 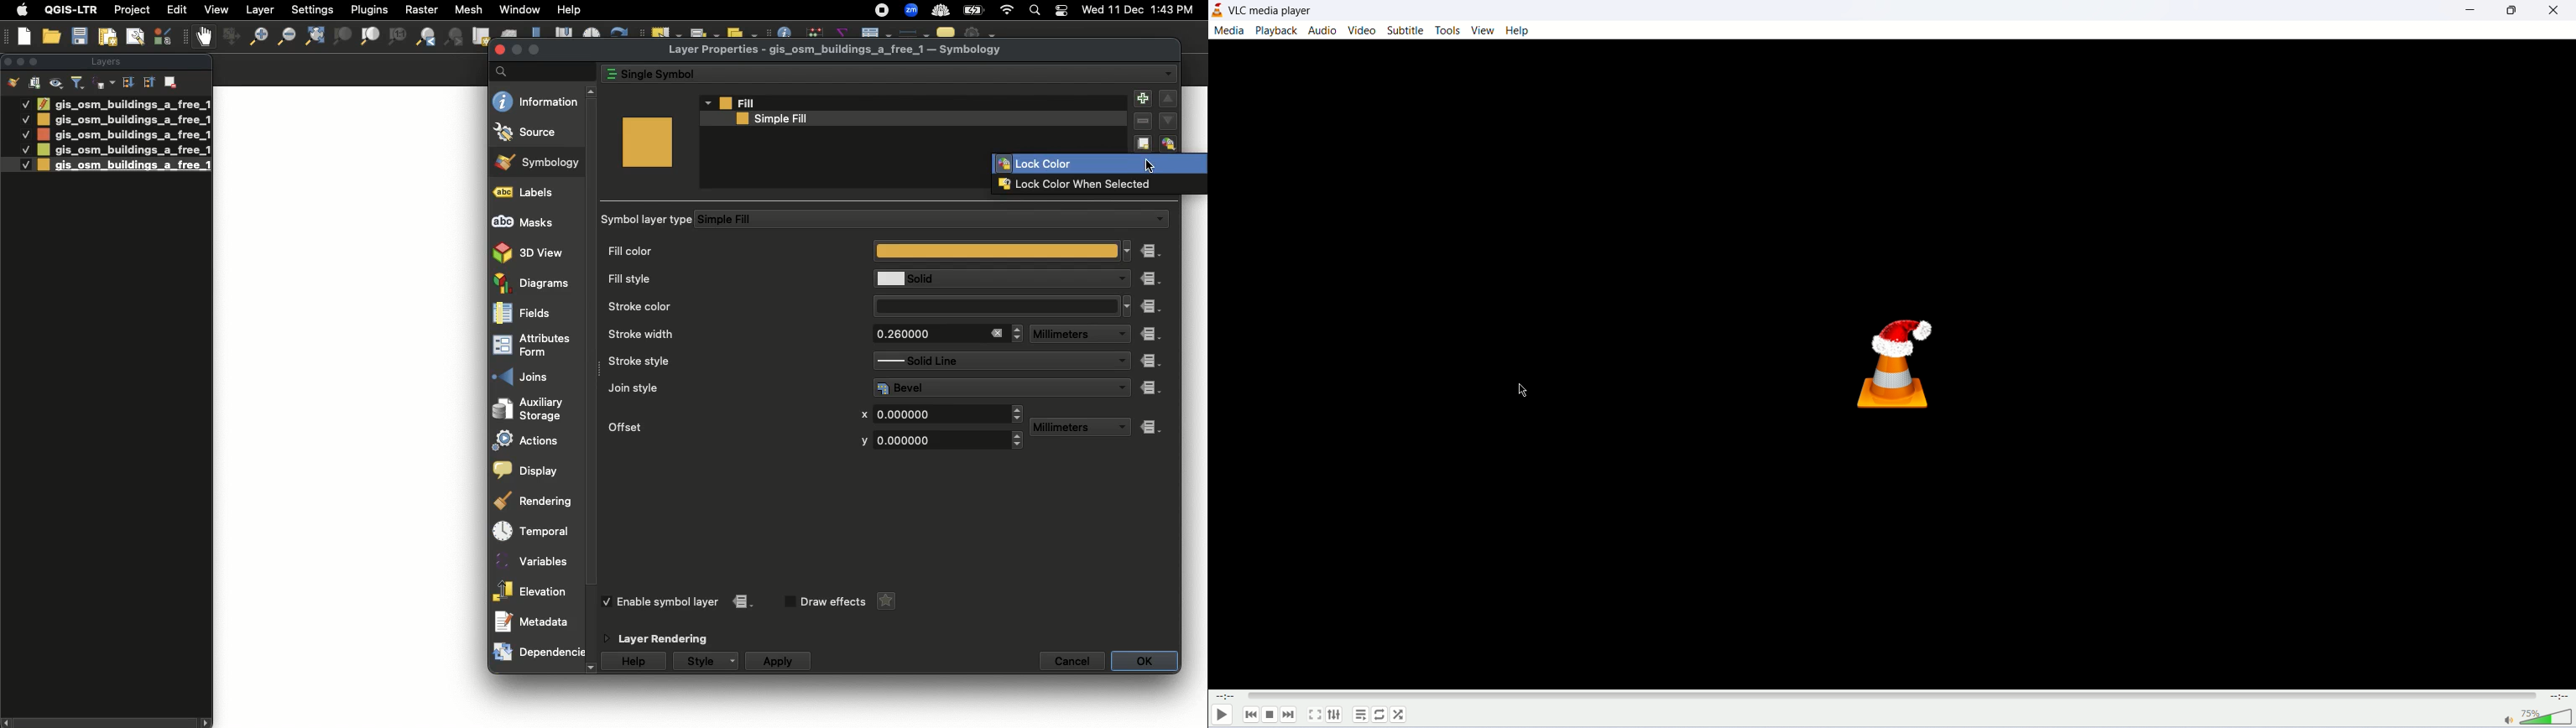 What do you see at coordinates (788, 602) in the screenshot?
I see `nchecked` at bounding box center [788, 602].